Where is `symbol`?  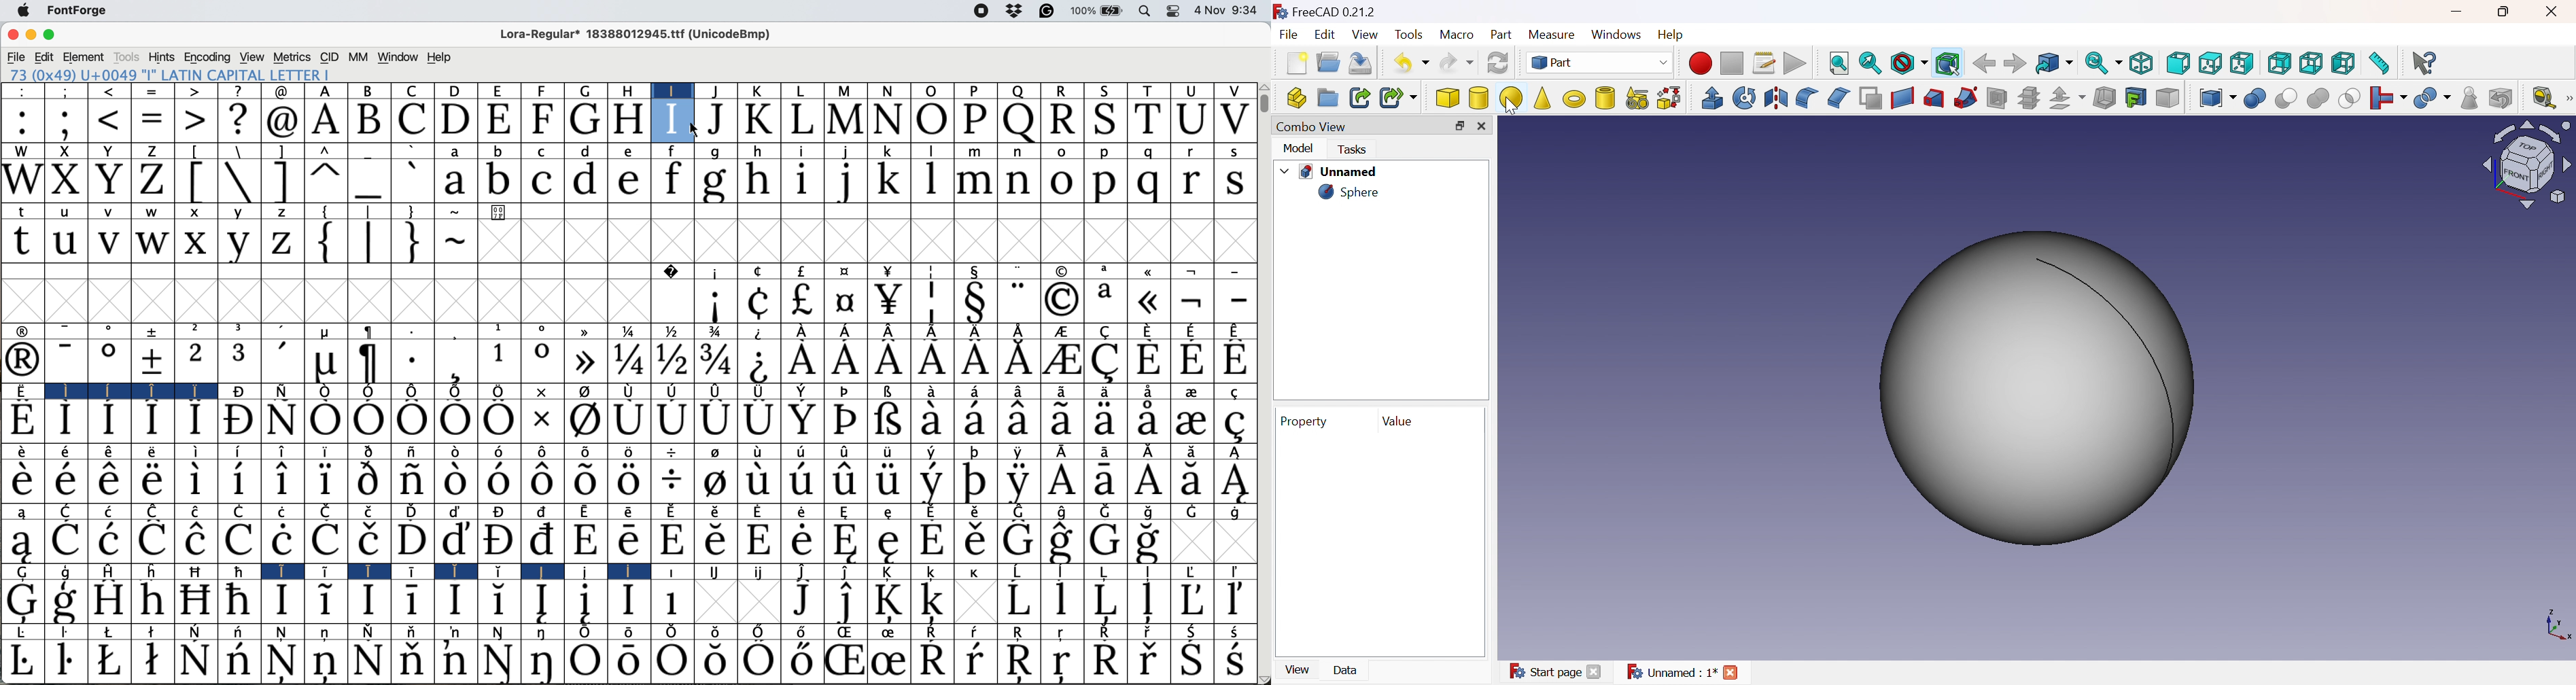
symbol is located at coordinates (1062, 270).